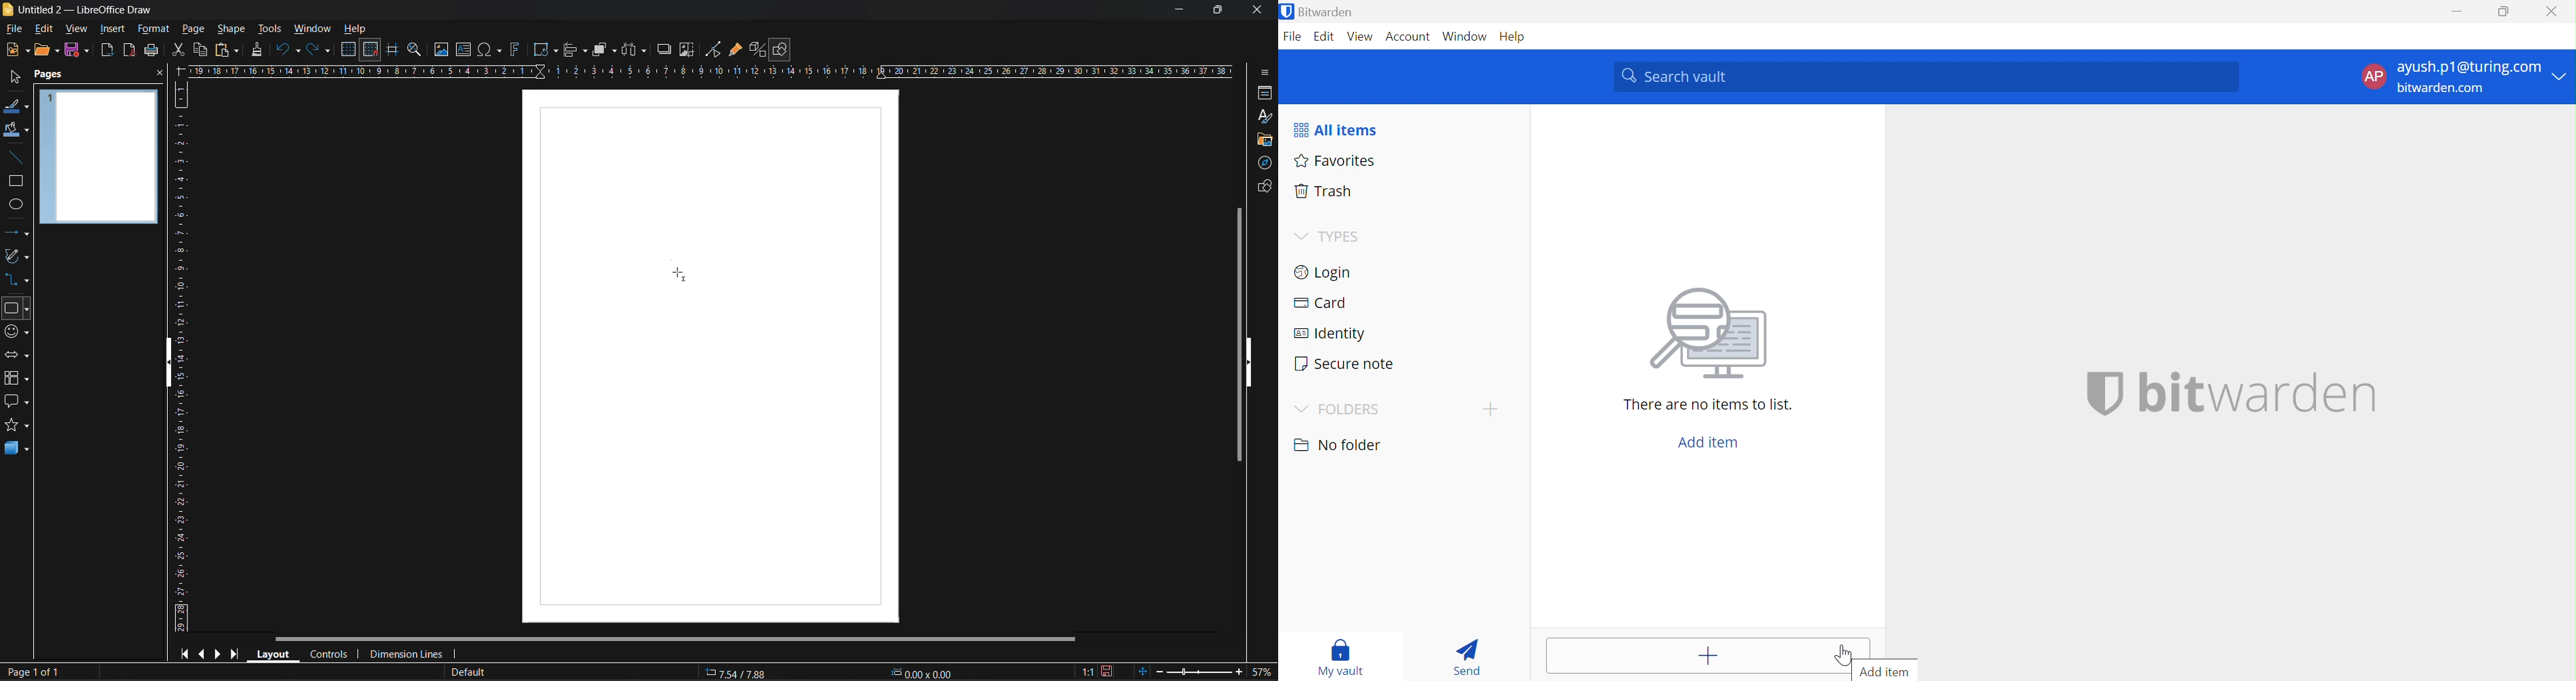  Describe the element at coordinates (1109, 672) in the screenshot. I see `click to save` at that location.